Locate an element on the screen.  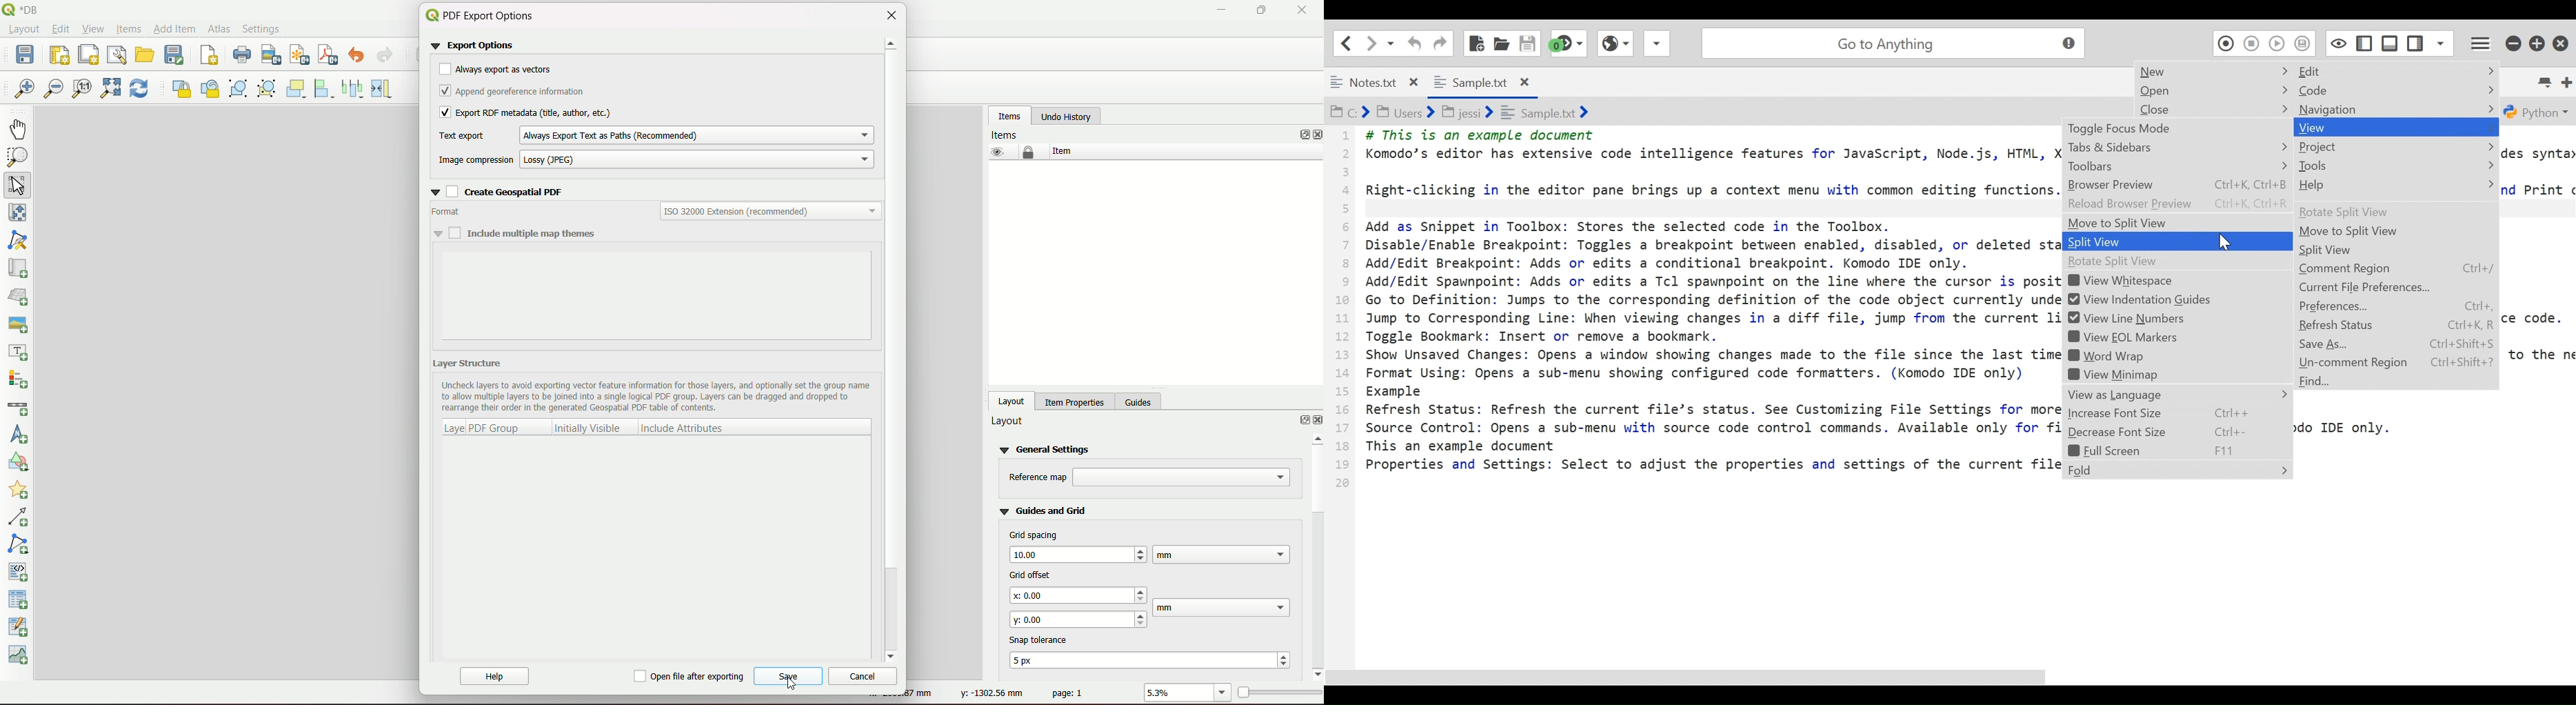
add arrow is located at coordinates (21, 518).